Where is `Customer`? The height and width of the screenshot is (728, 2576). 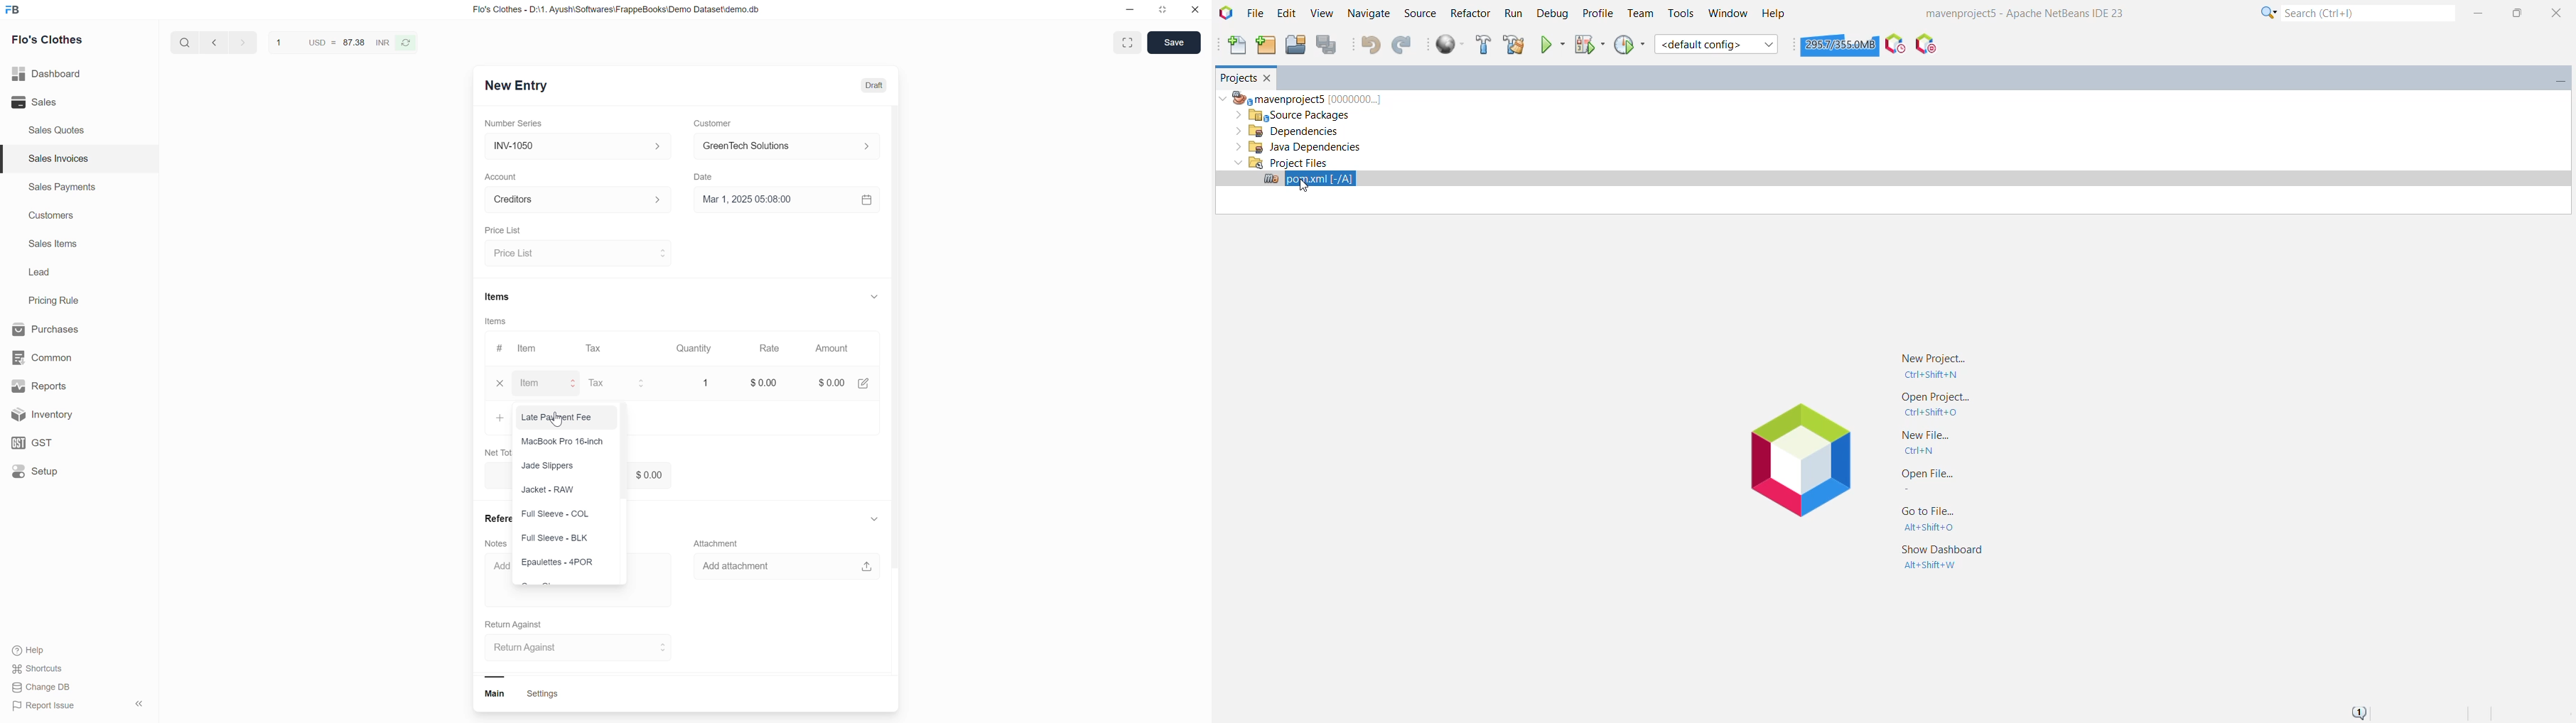 Customer is located at coordinates (712, 124).